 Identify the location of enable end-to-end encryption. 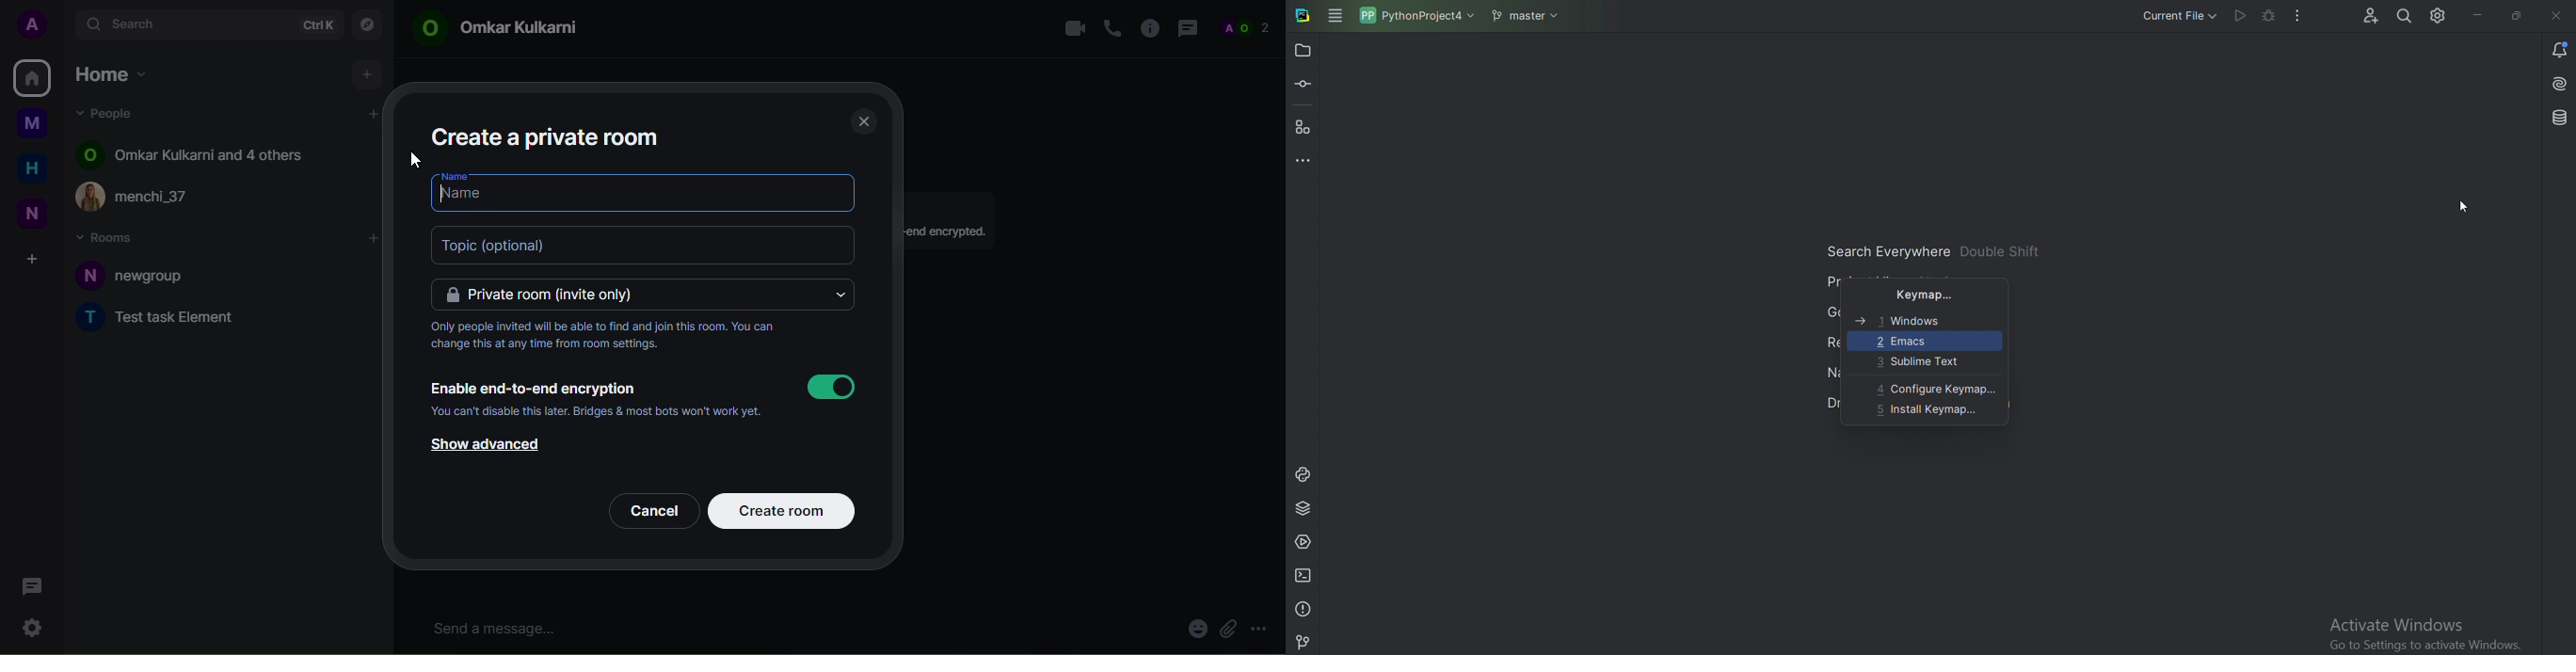
(535, 388).